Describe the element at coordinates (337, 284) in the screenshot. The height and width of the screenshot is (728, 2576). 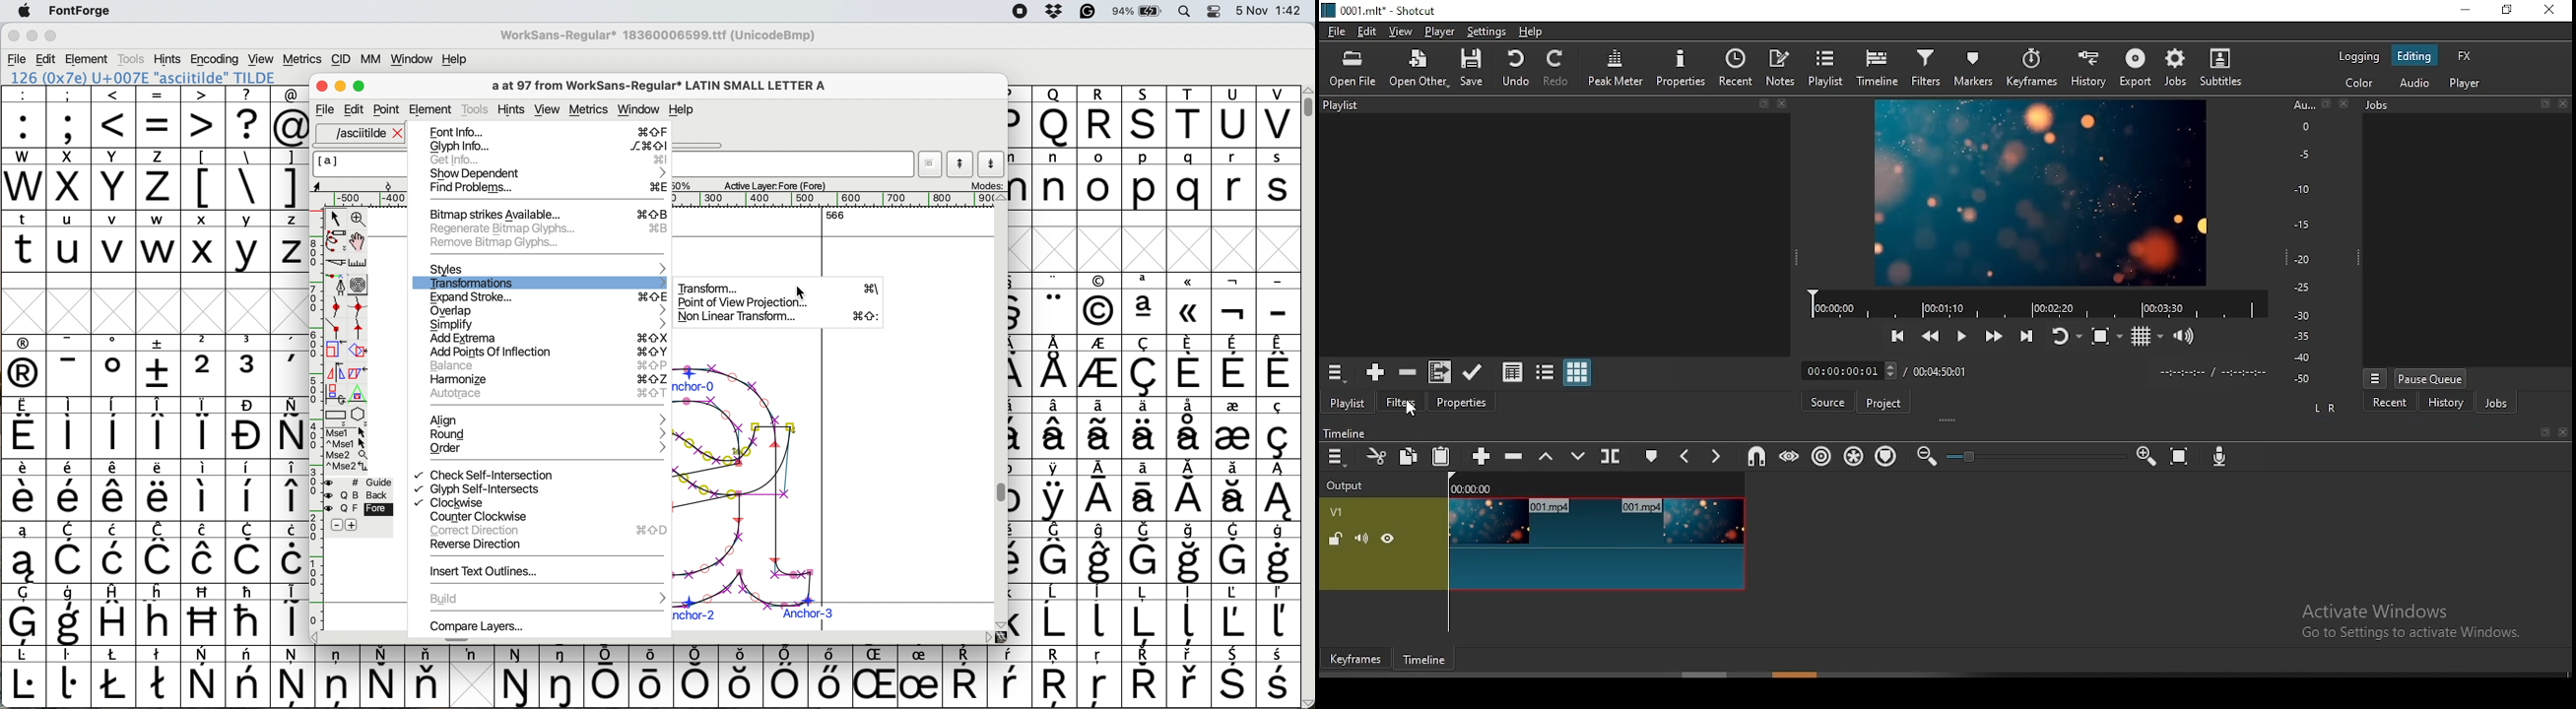
I see `add a  point then drag out its control points` at that location.